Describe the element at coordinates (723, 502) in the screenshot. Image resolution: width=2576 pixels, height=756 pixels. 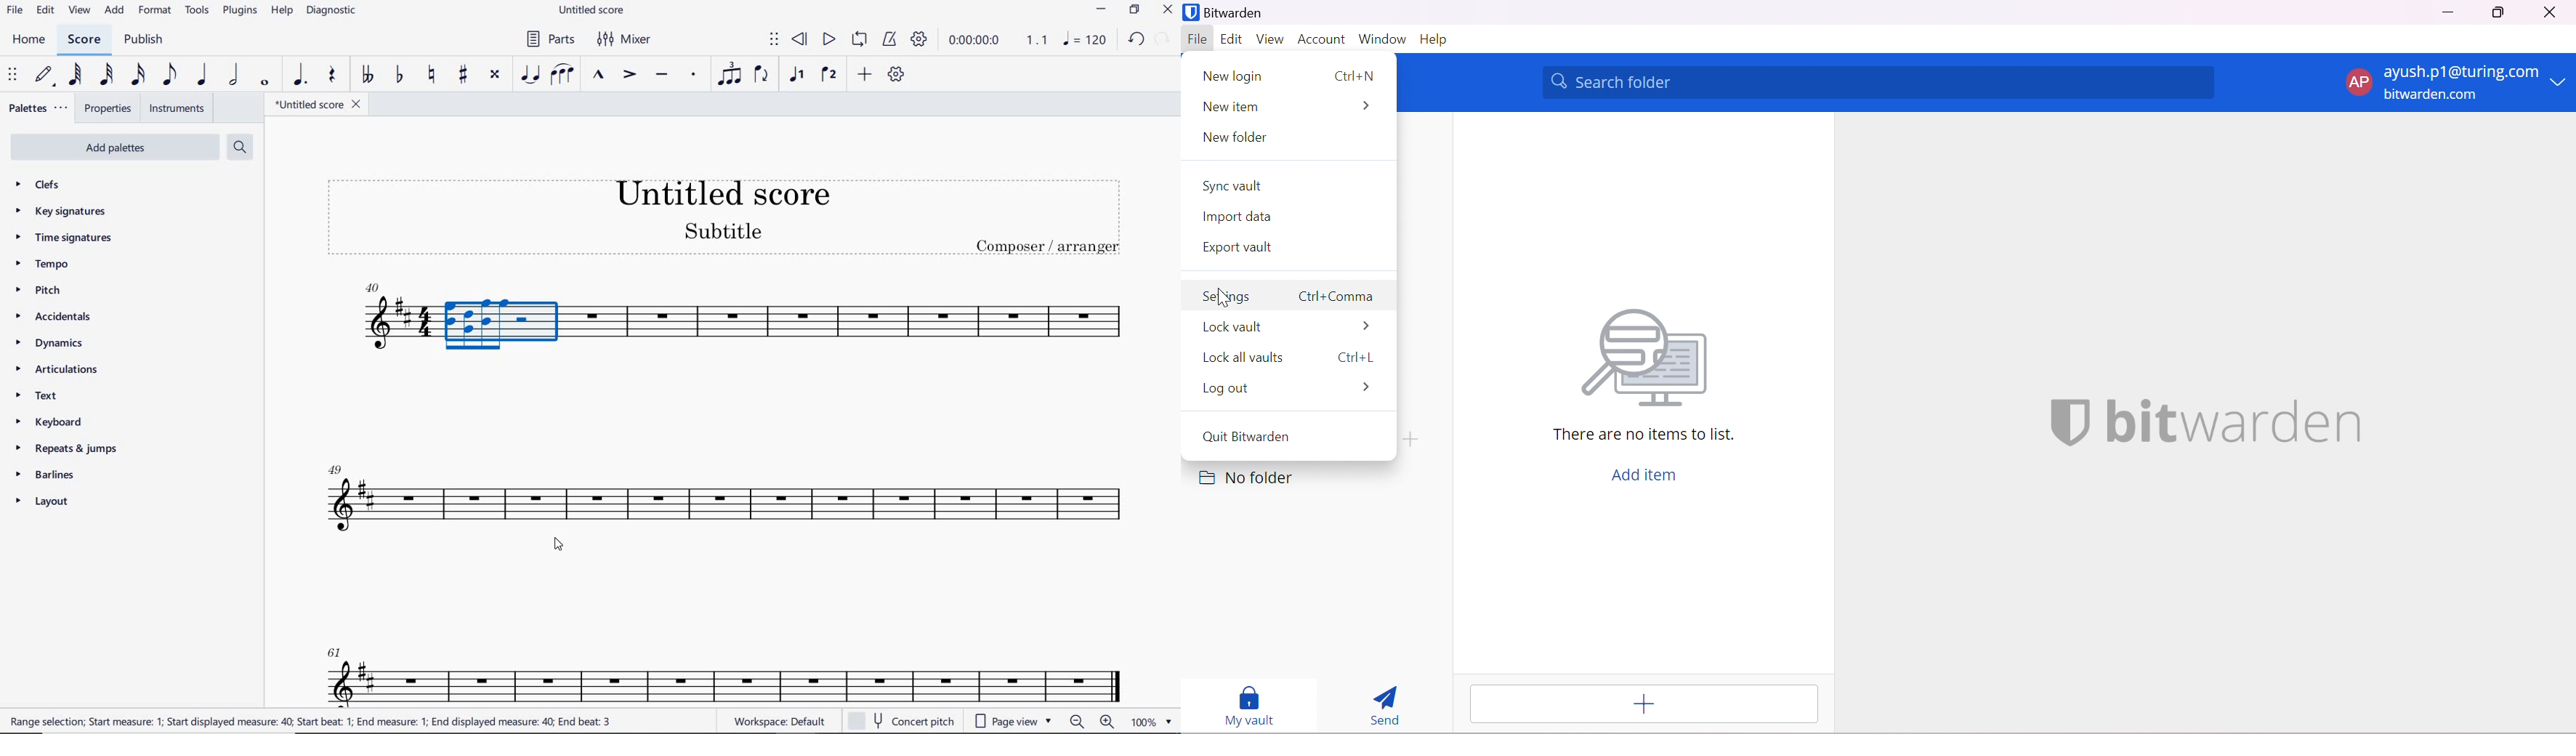
I see `INSTRUMENT: TENOR SAXOPHONE` at that location.